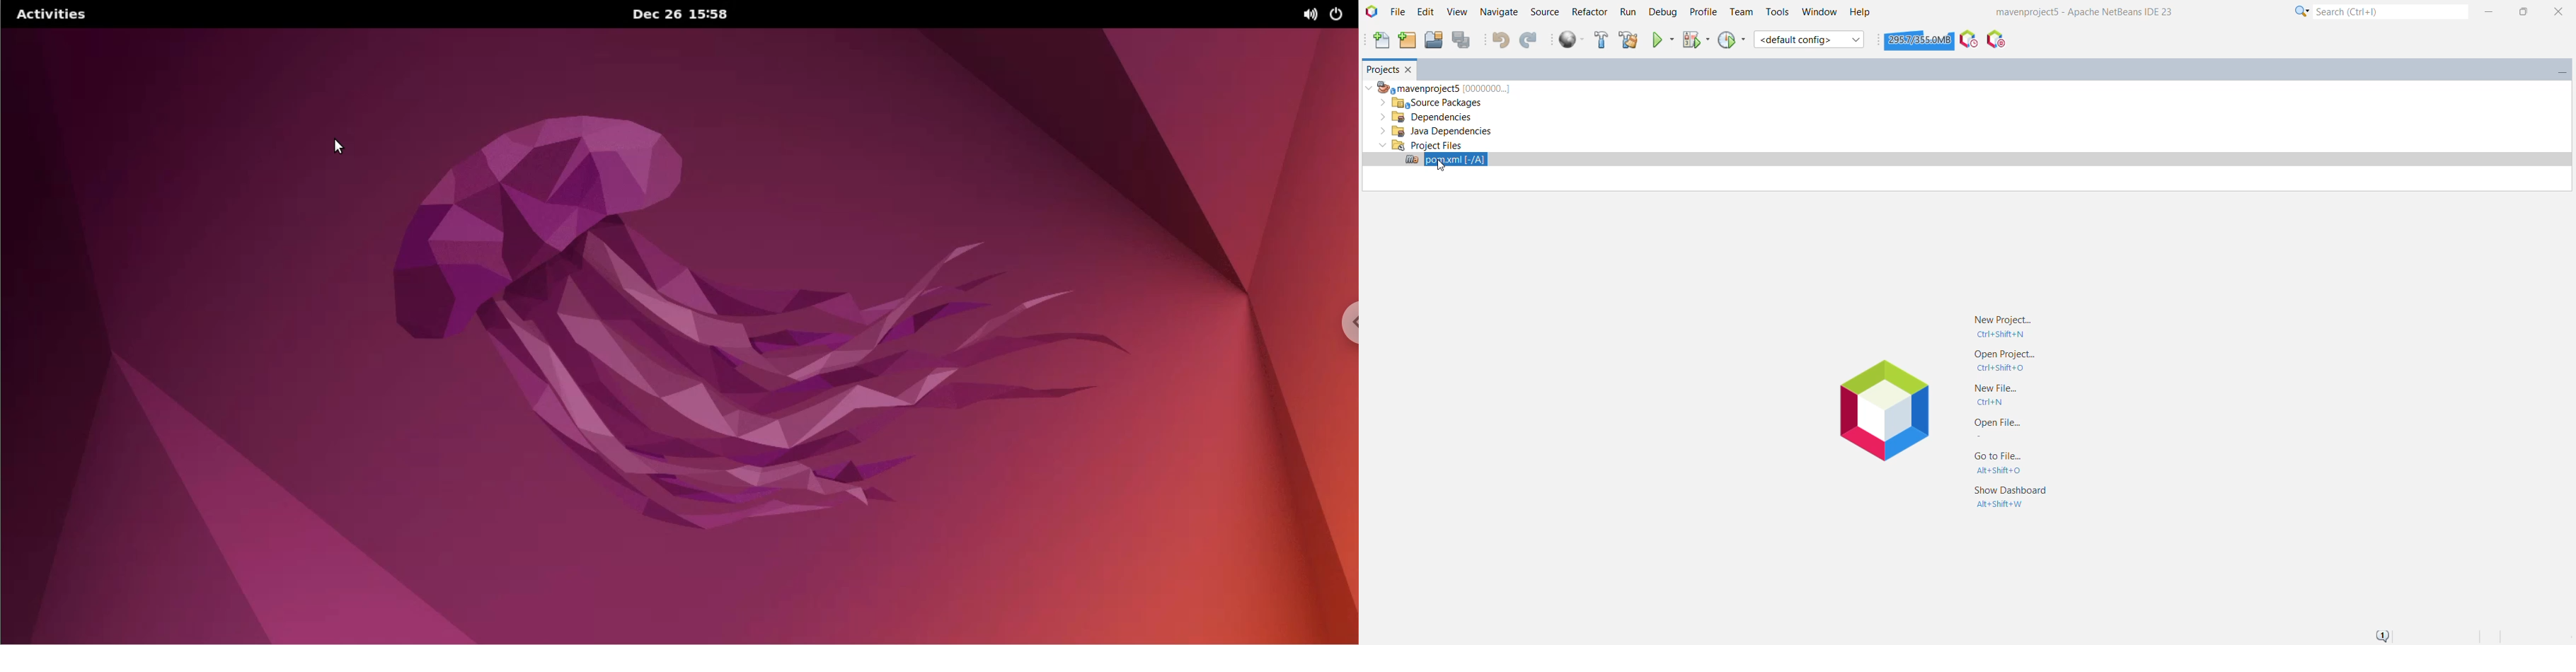 This screenshot has height=672, width=2576. I want to click on cursor, so click(343, 145).